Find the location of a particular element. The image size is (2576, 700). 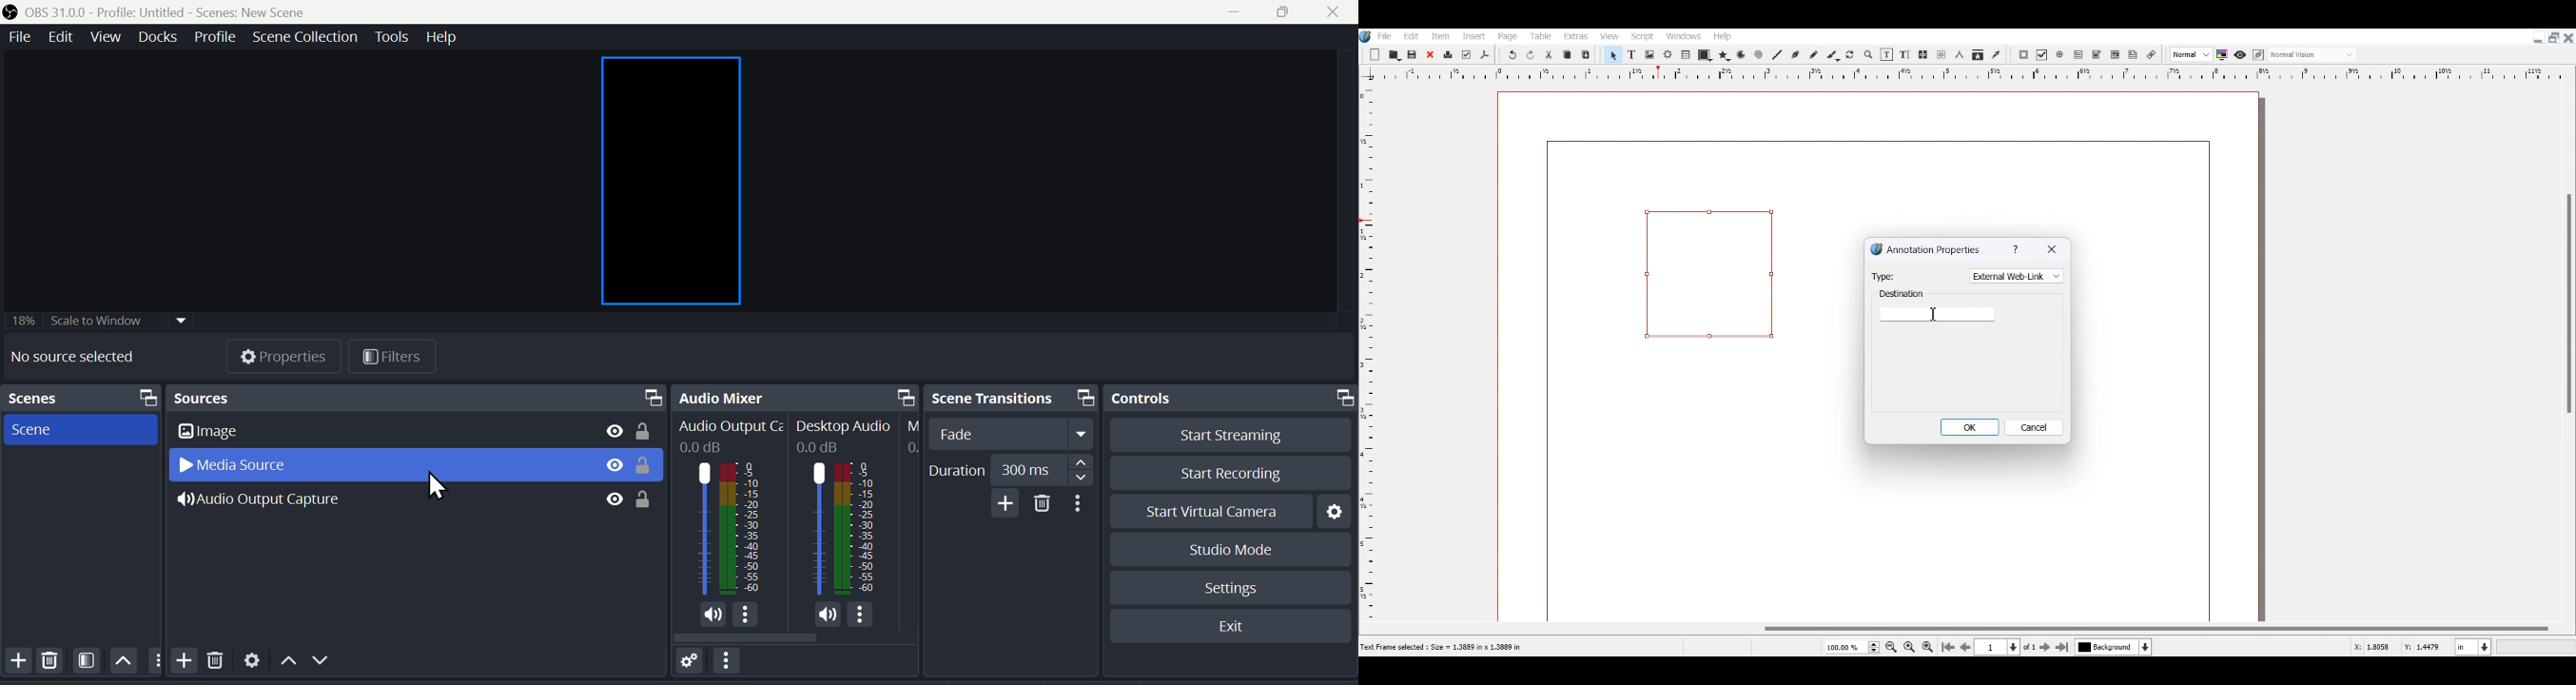

OBS 31.0 .0 profile: untitled scenes: new scene is located at coordinates (169, 11).